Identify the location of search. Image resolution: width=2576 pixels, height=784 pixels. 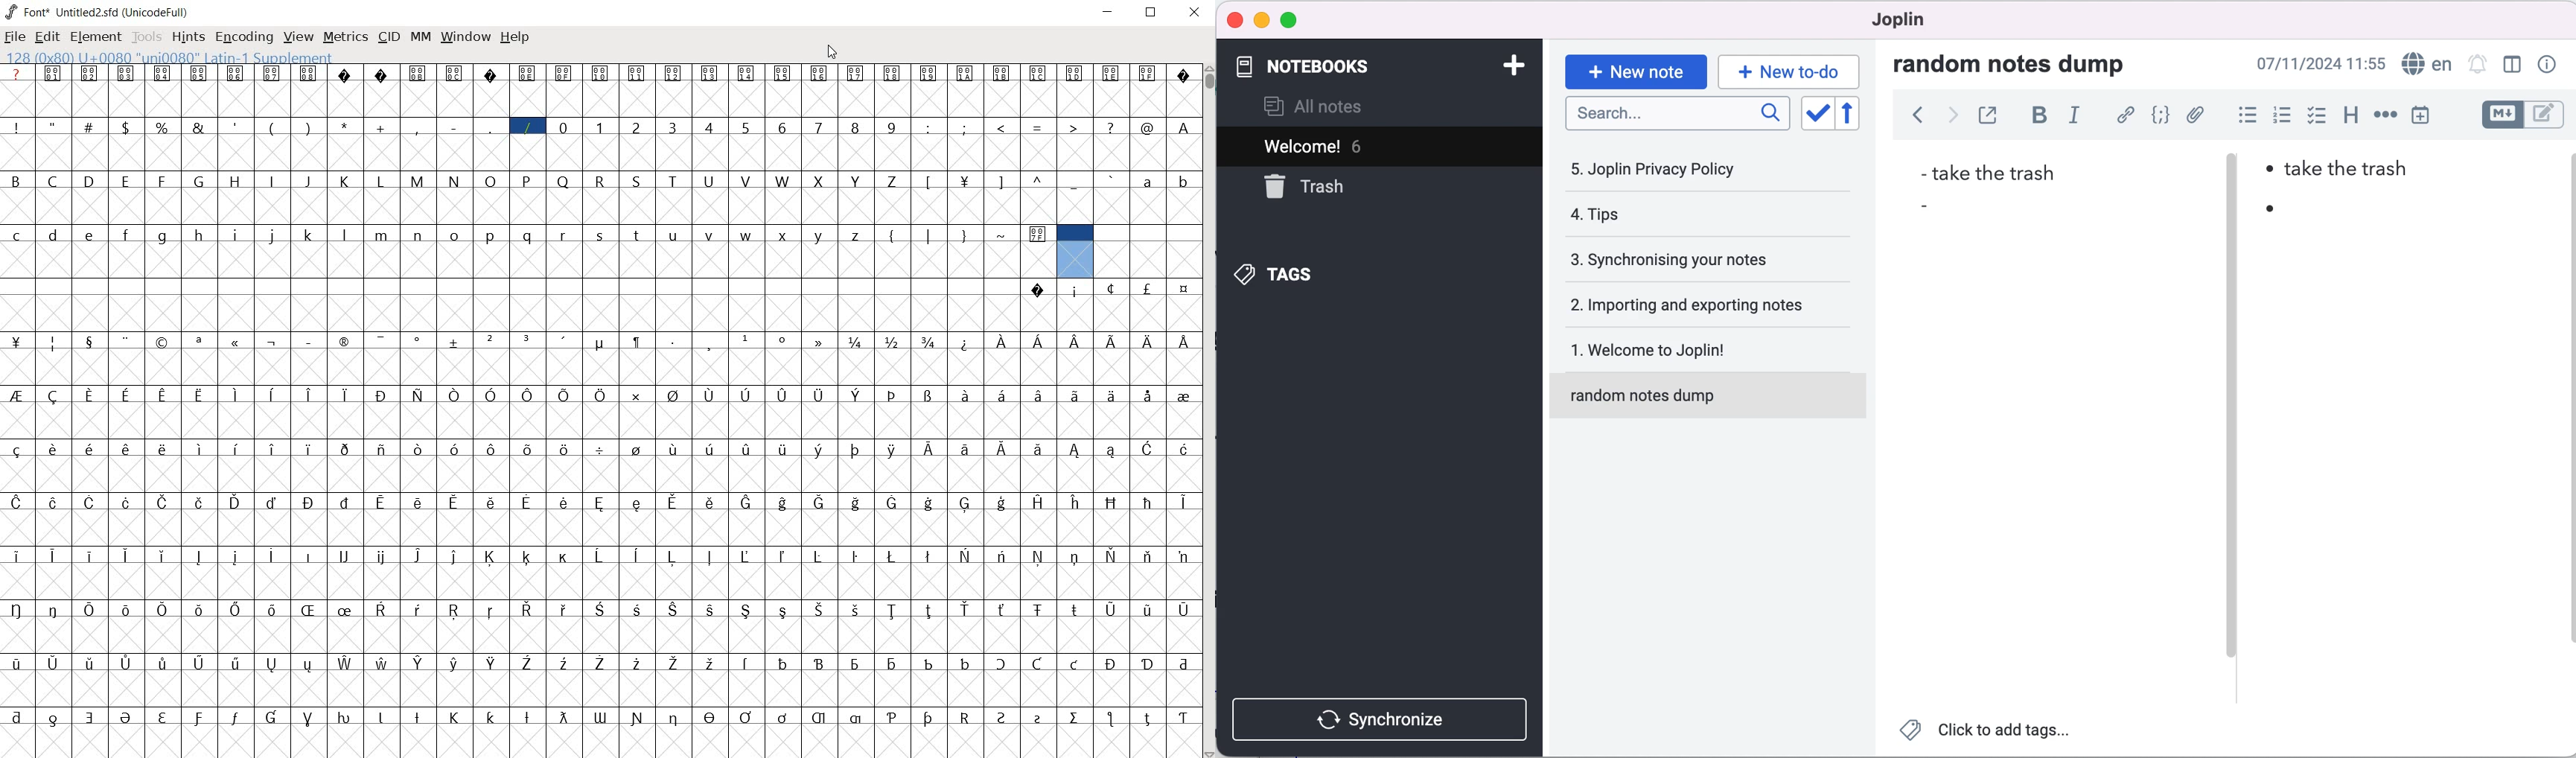
(1679, 118).